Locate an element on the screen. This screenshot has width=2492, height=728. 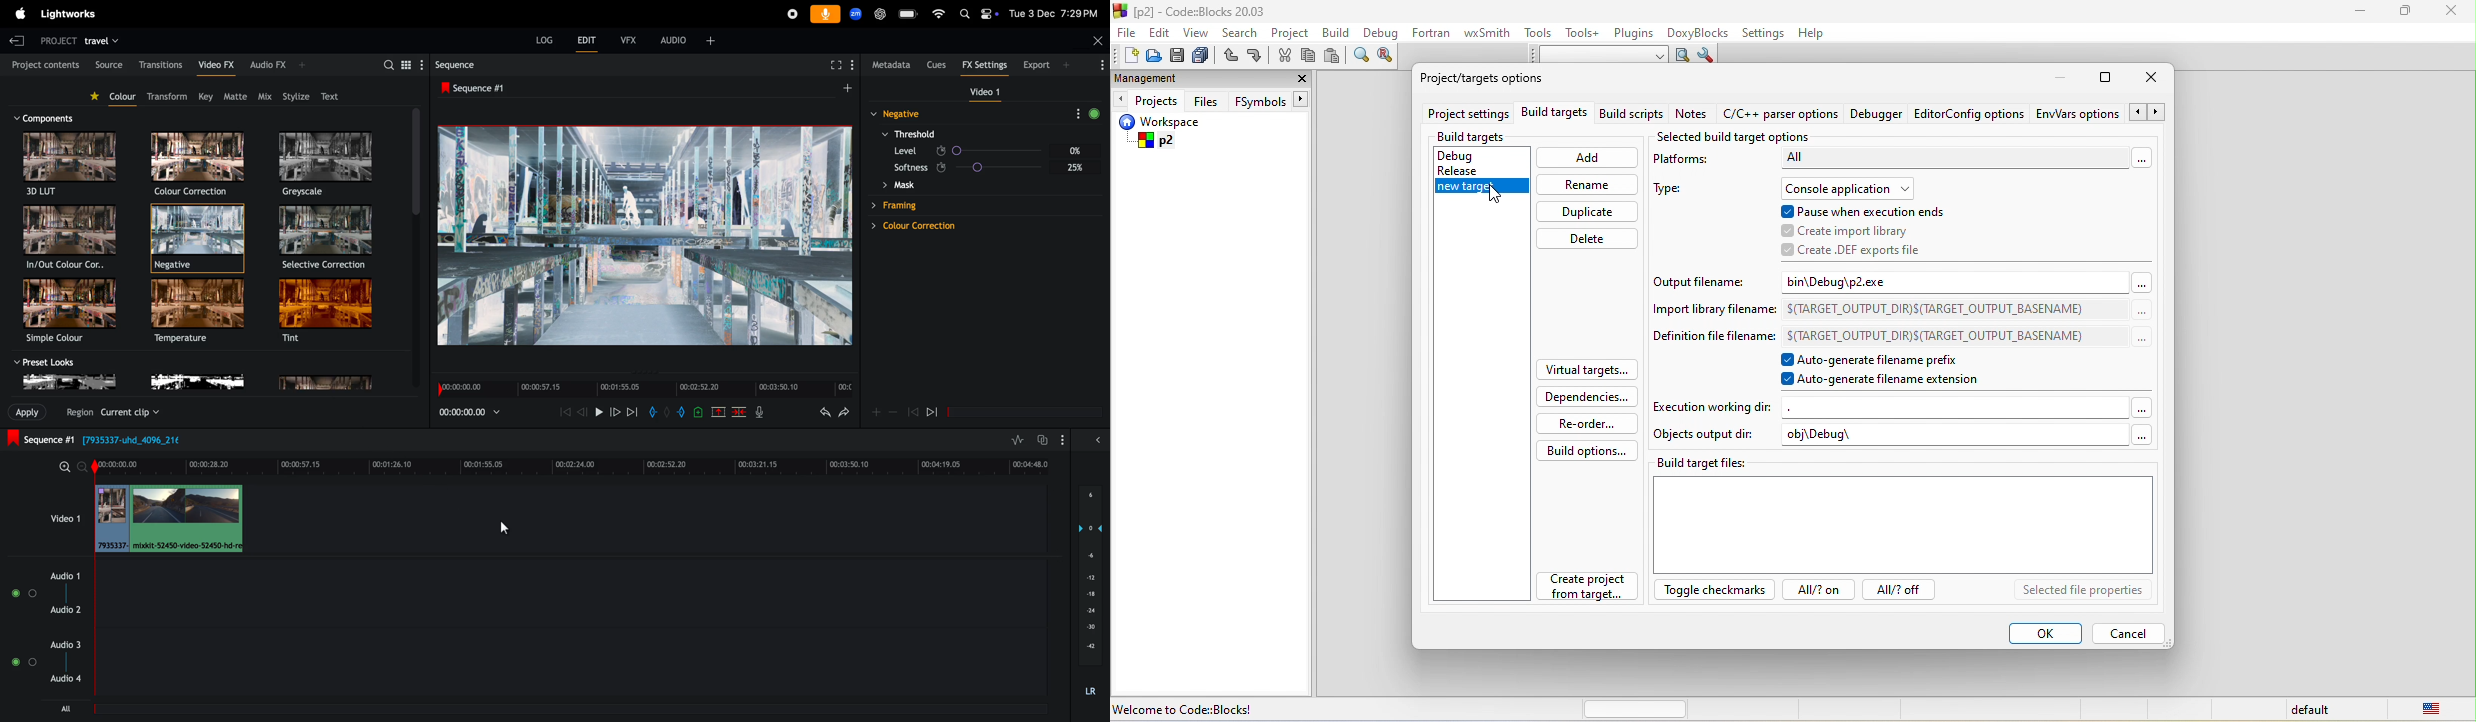
search is located at coordinates (1240, 31).